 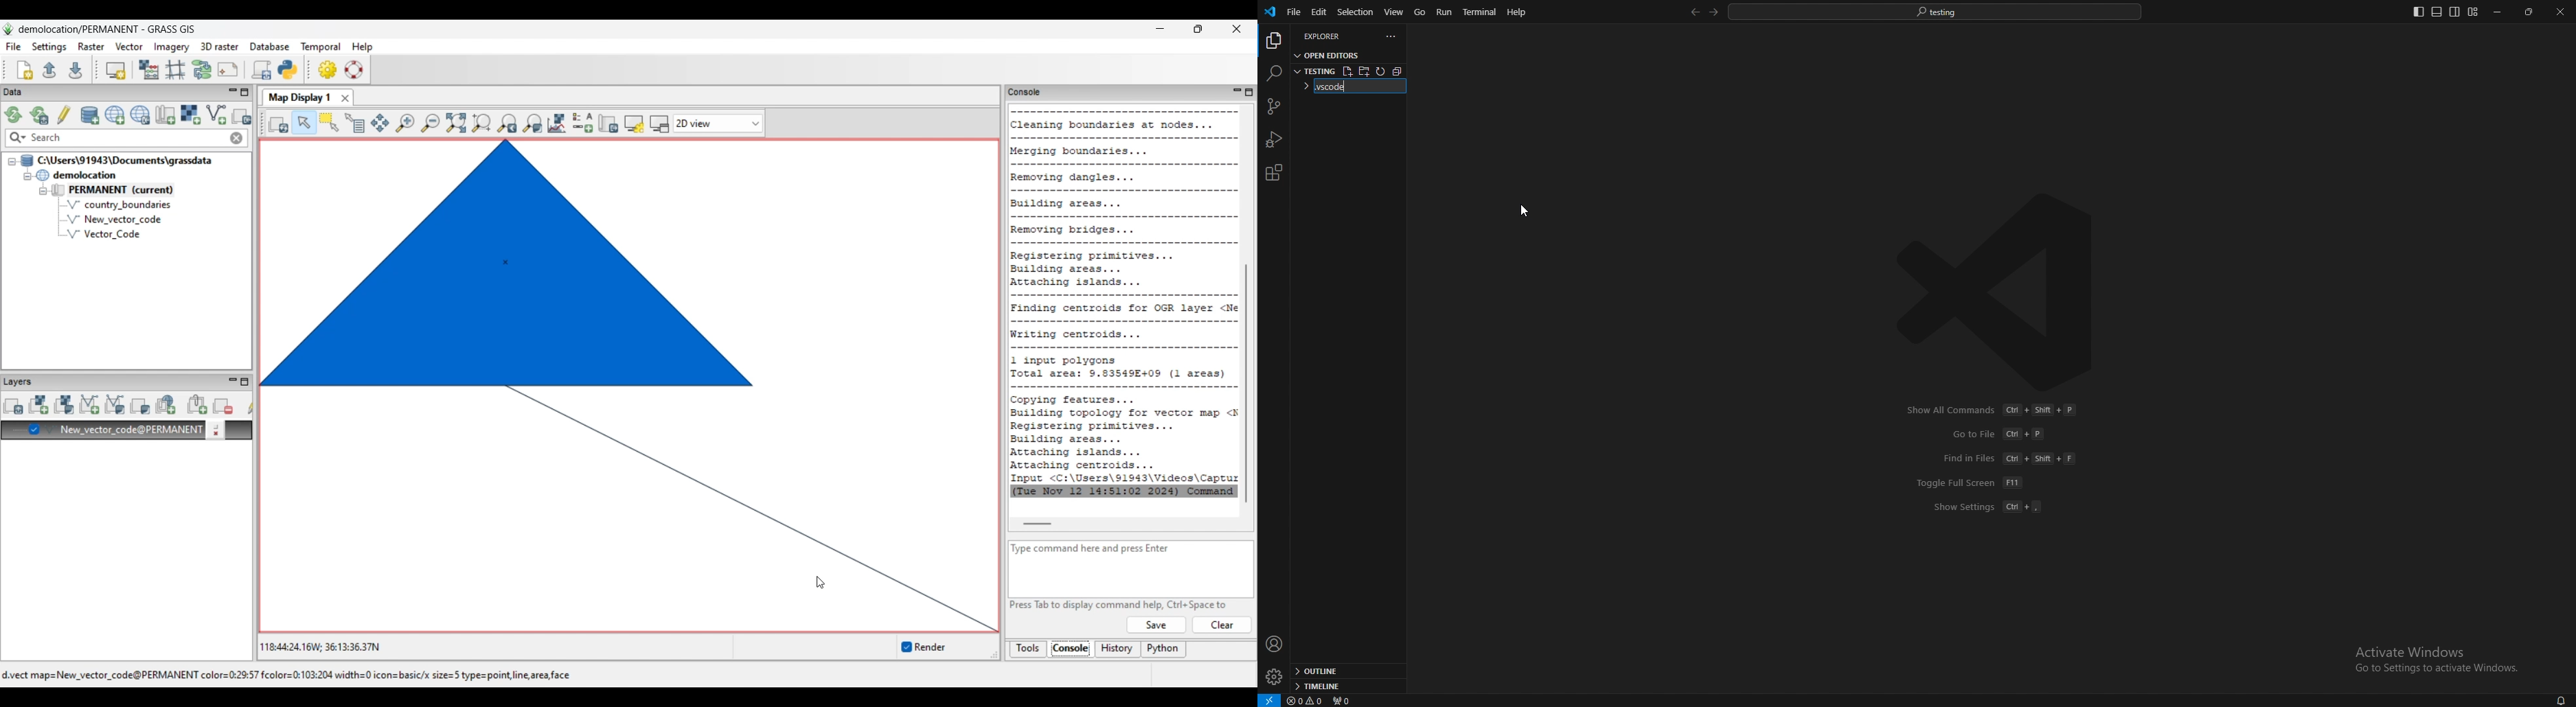 What do you see at coordinates (2560, 700) in the screenshot?
I see `notification` at bounding box center [2560, 700].